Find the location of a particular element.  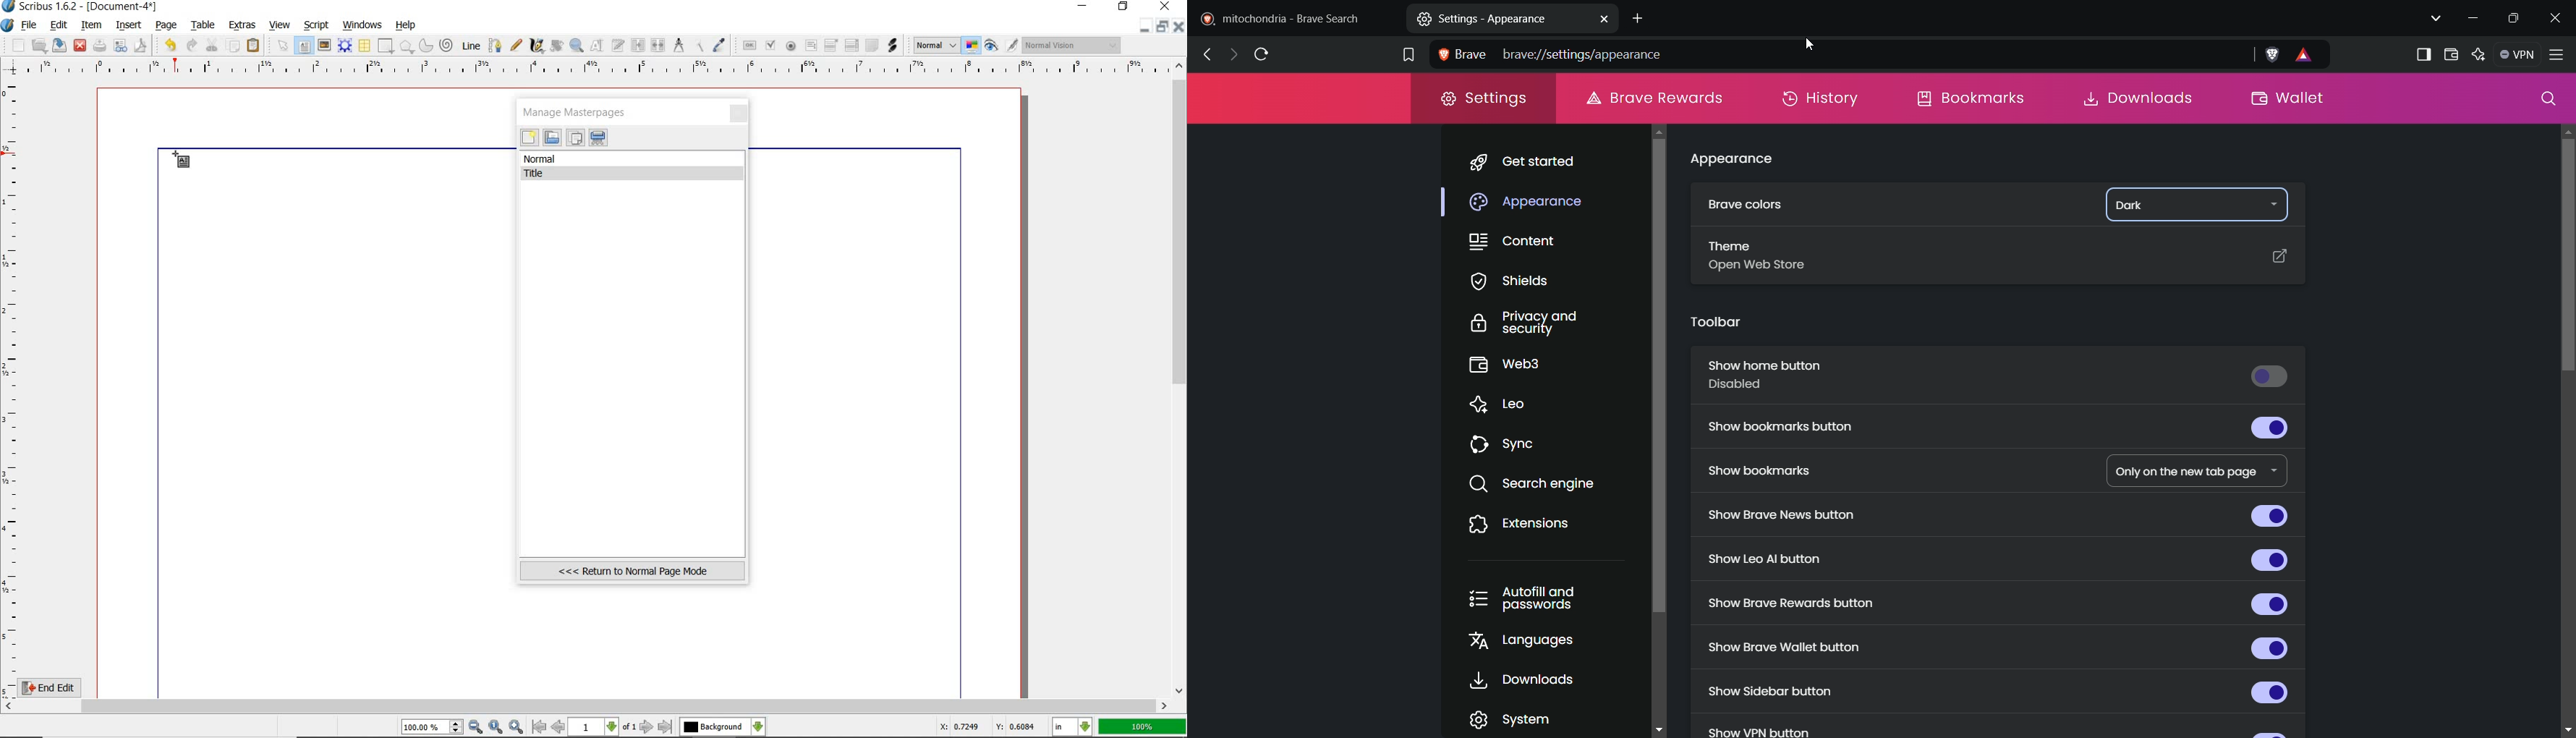

delete the selected masterpages is located at coordinates (599, 138).